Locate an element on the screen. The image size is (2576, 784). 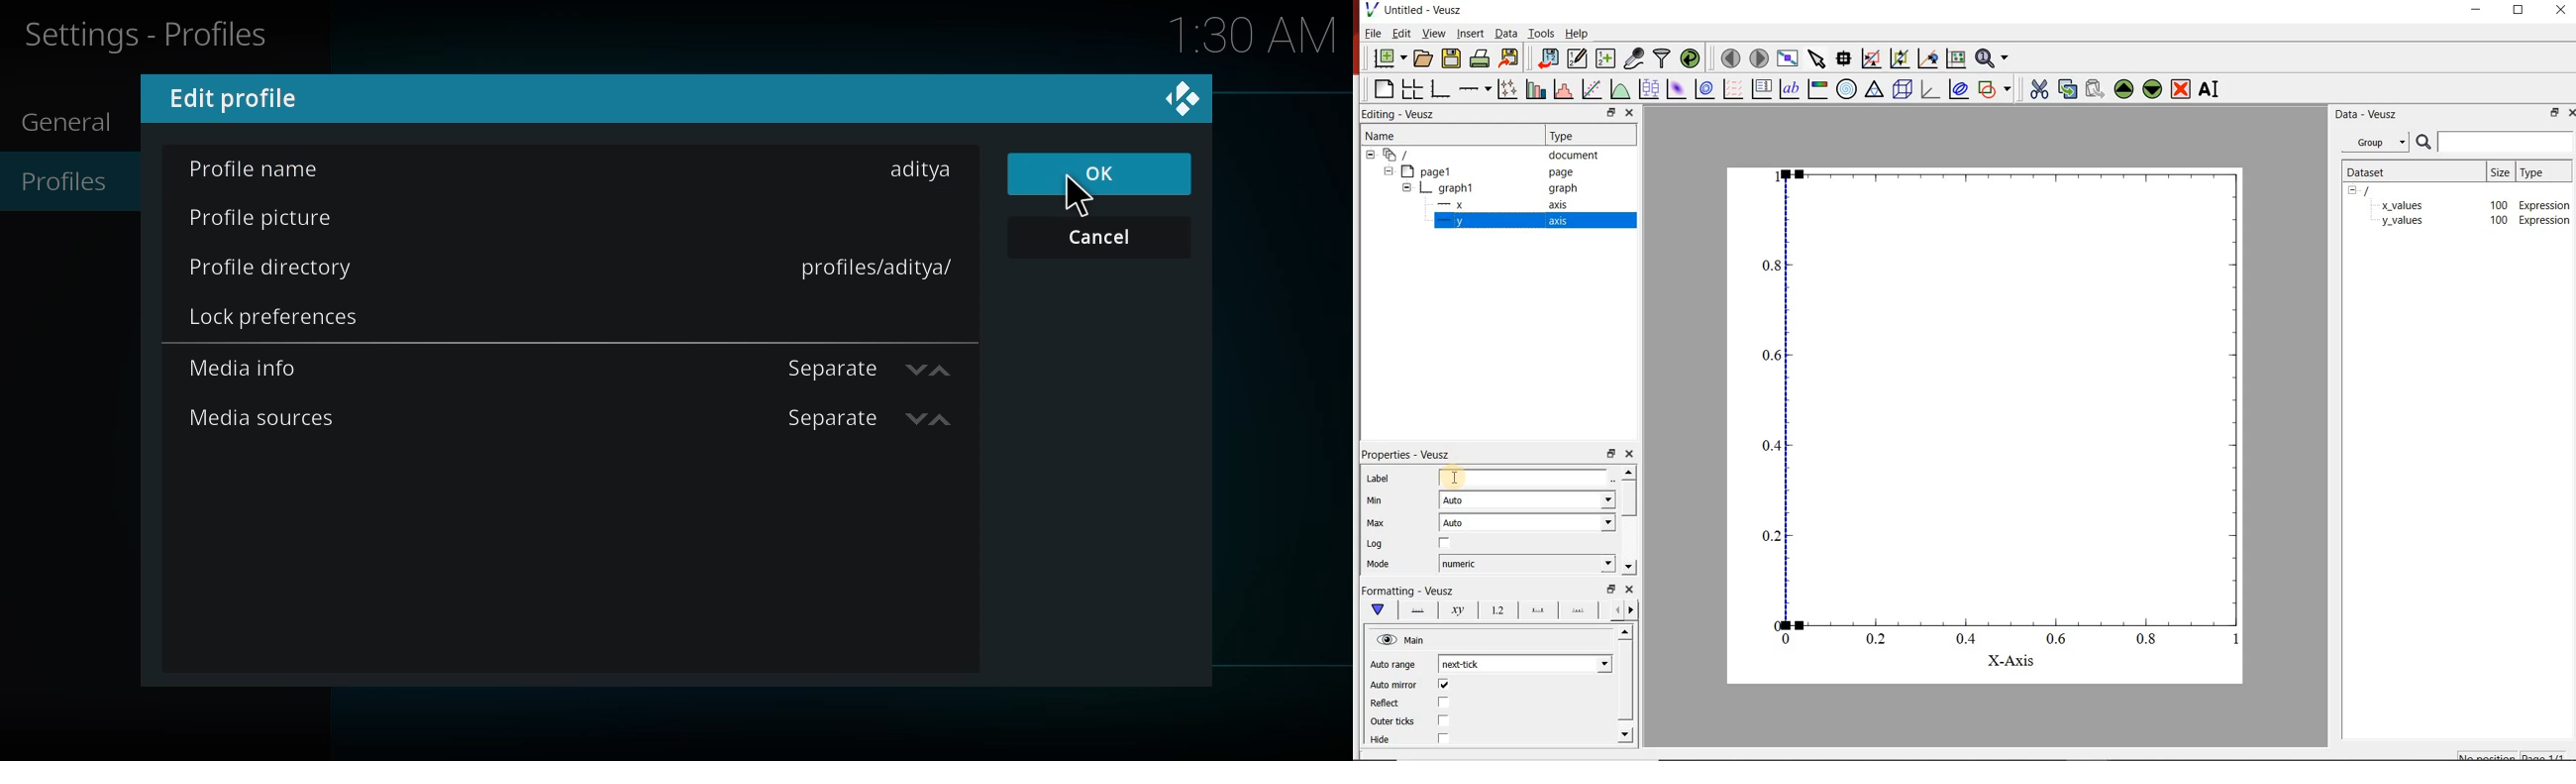
3d scene is located at coordinates (1904, 91).